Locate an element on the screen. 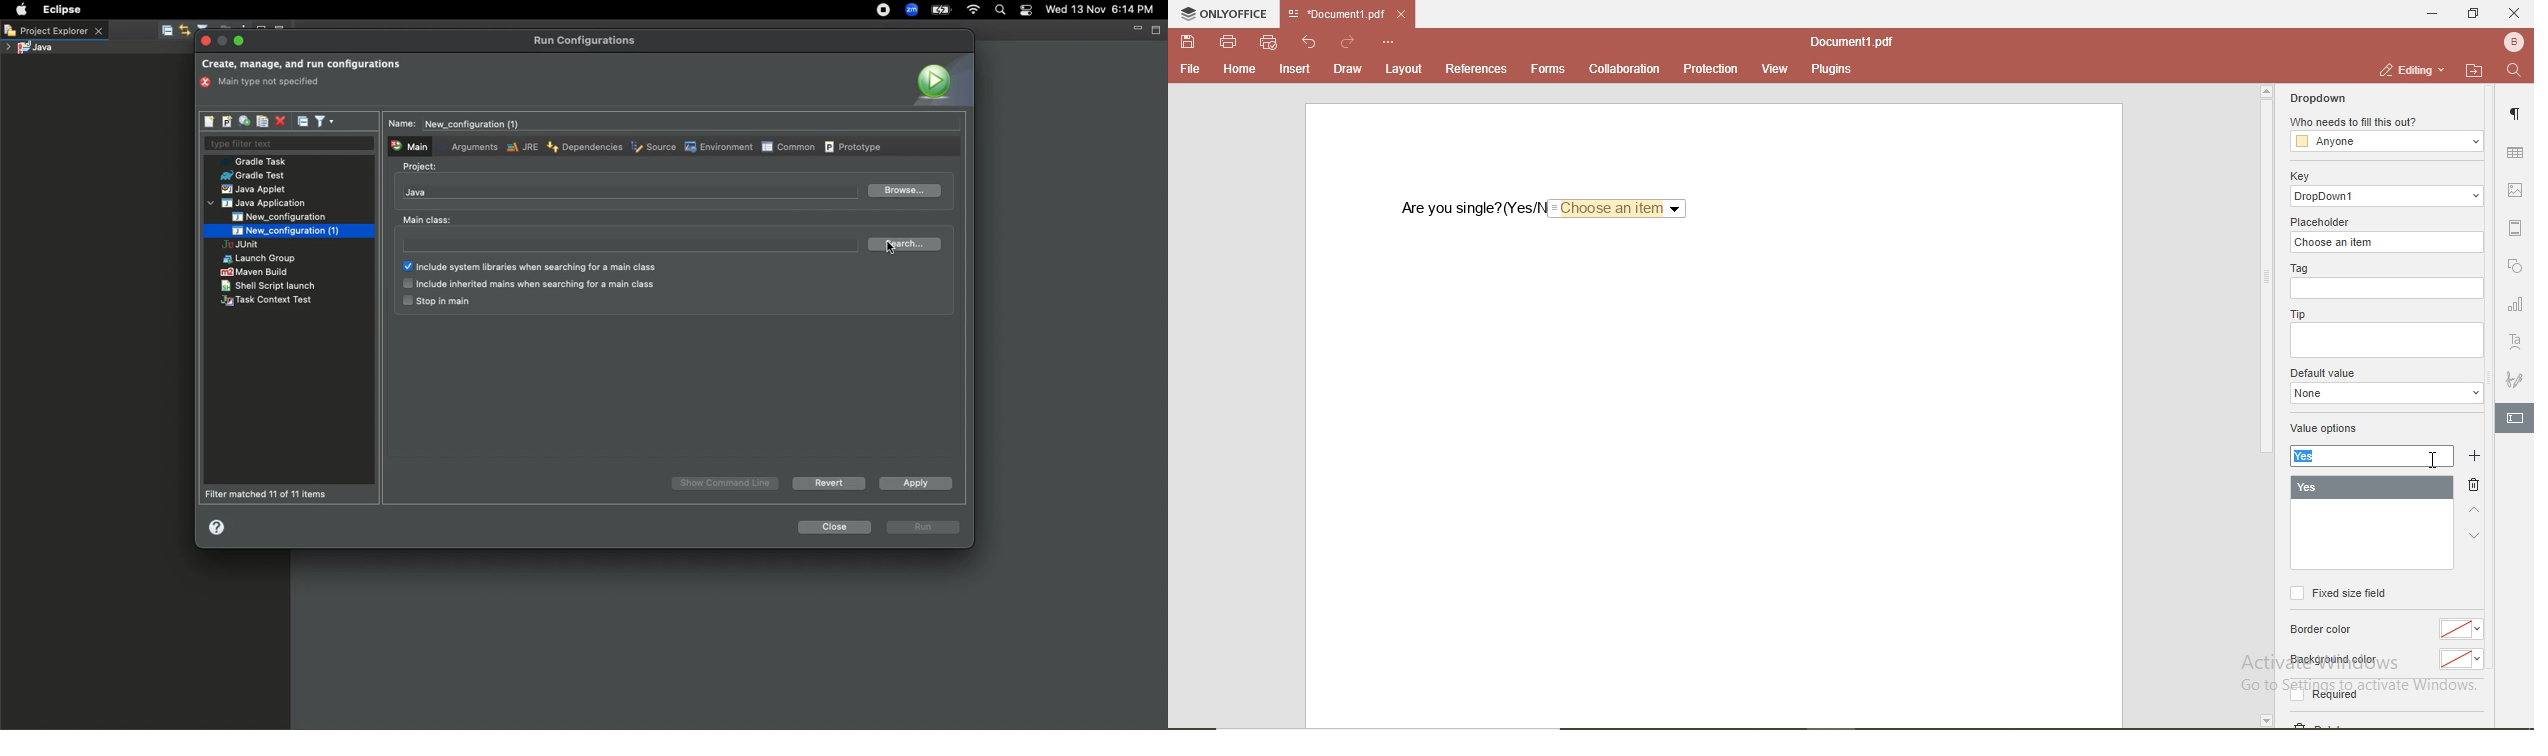 This screenshot has height=756, width=2548. dropdowm1 is located at coordinates (2385, 196).